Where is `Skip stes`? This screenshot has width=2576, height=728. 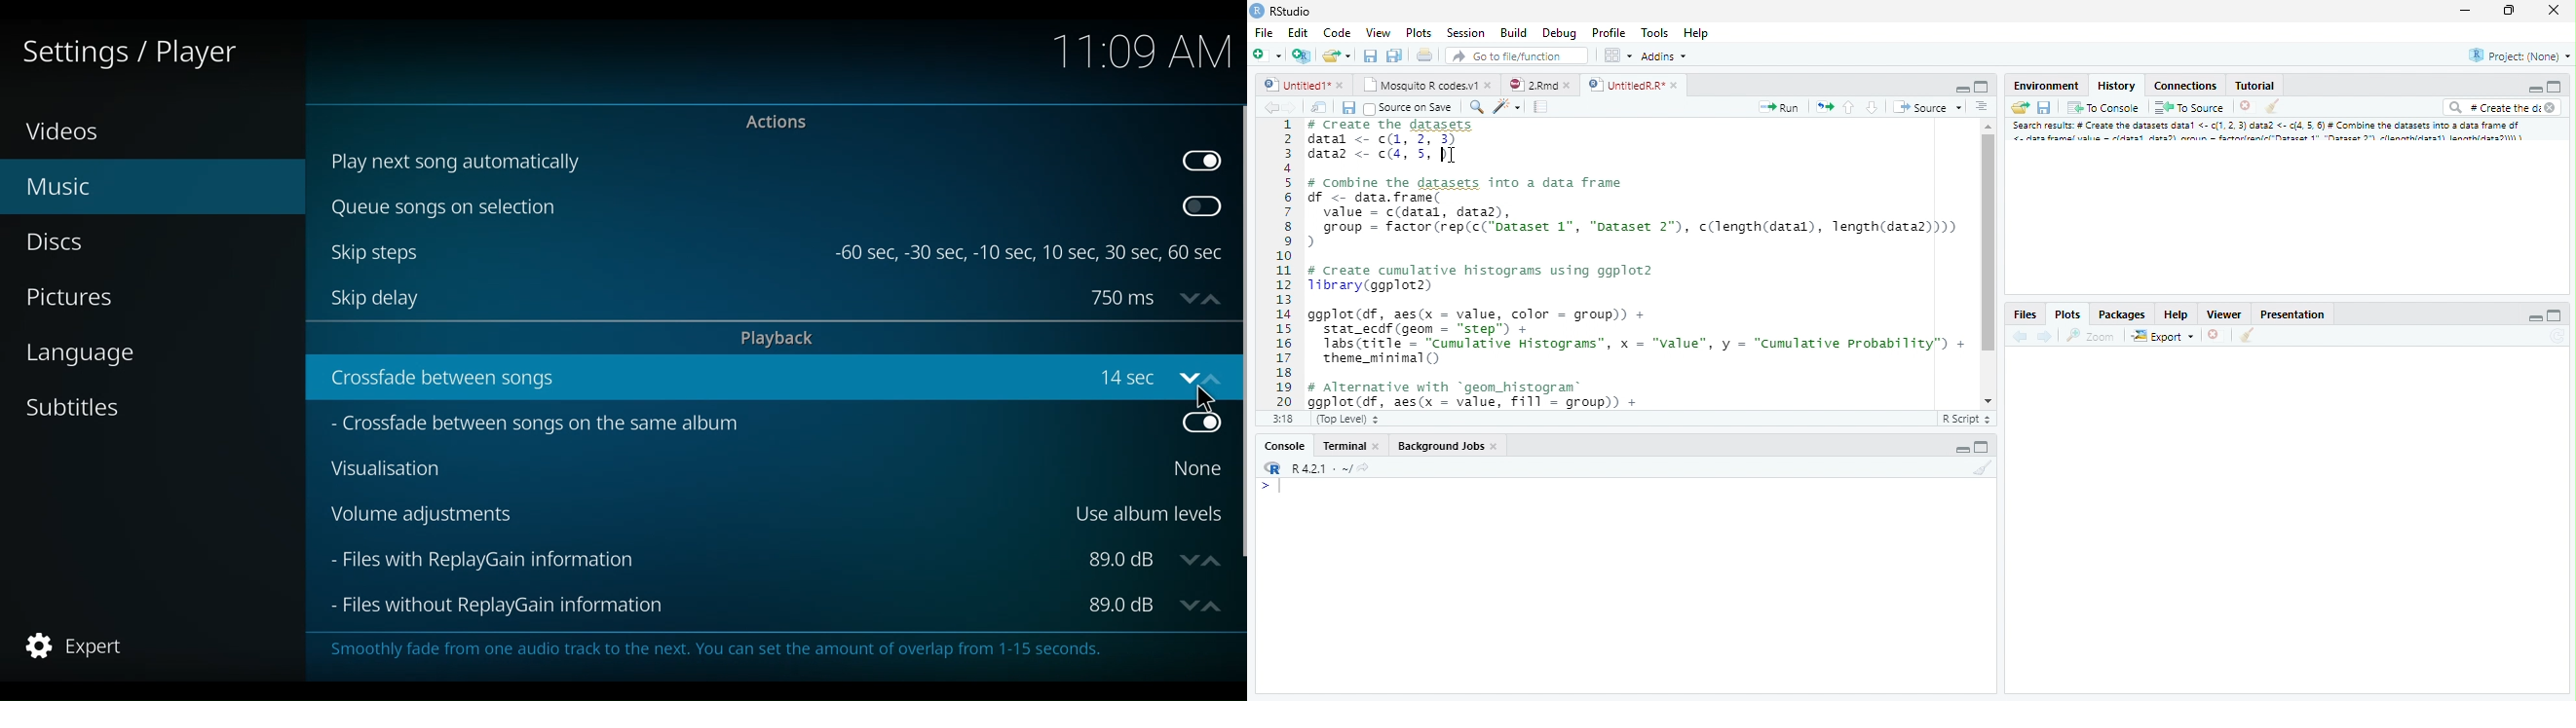
Skip stes is located at coordinates (577, 252).